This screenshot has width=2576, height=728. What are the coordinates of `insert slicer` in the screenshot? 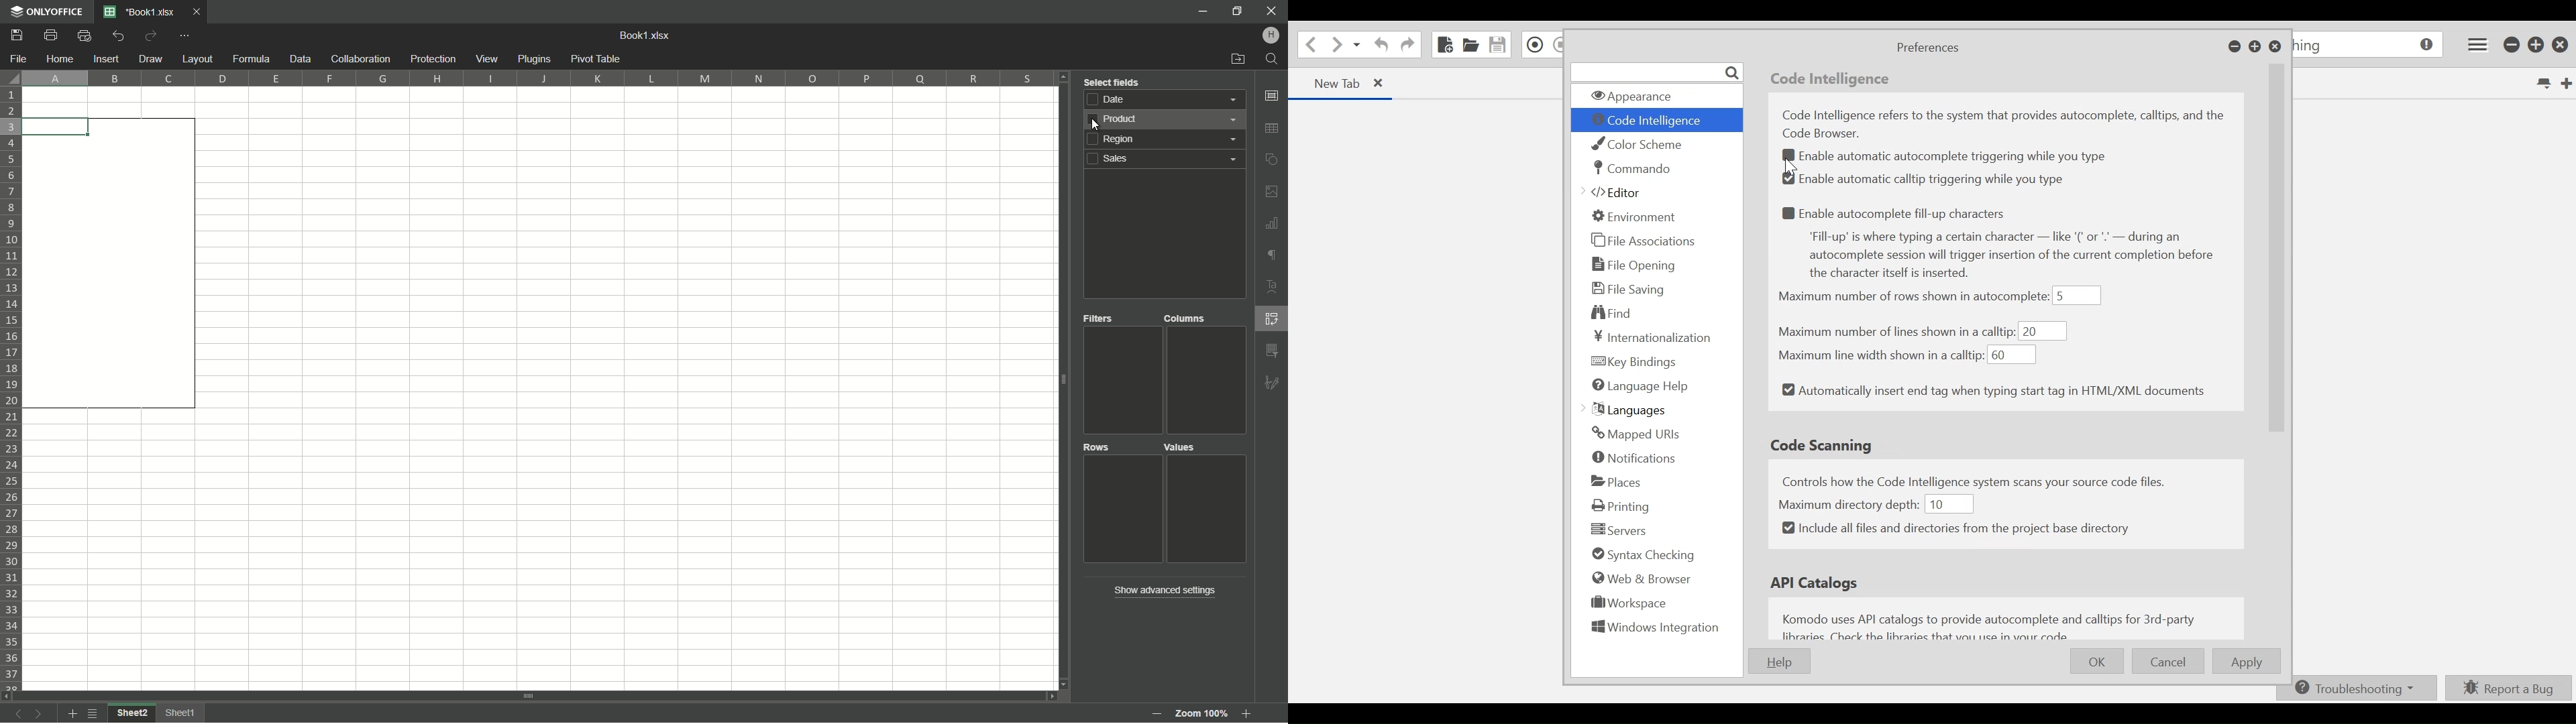 It's located at (1272, 349).